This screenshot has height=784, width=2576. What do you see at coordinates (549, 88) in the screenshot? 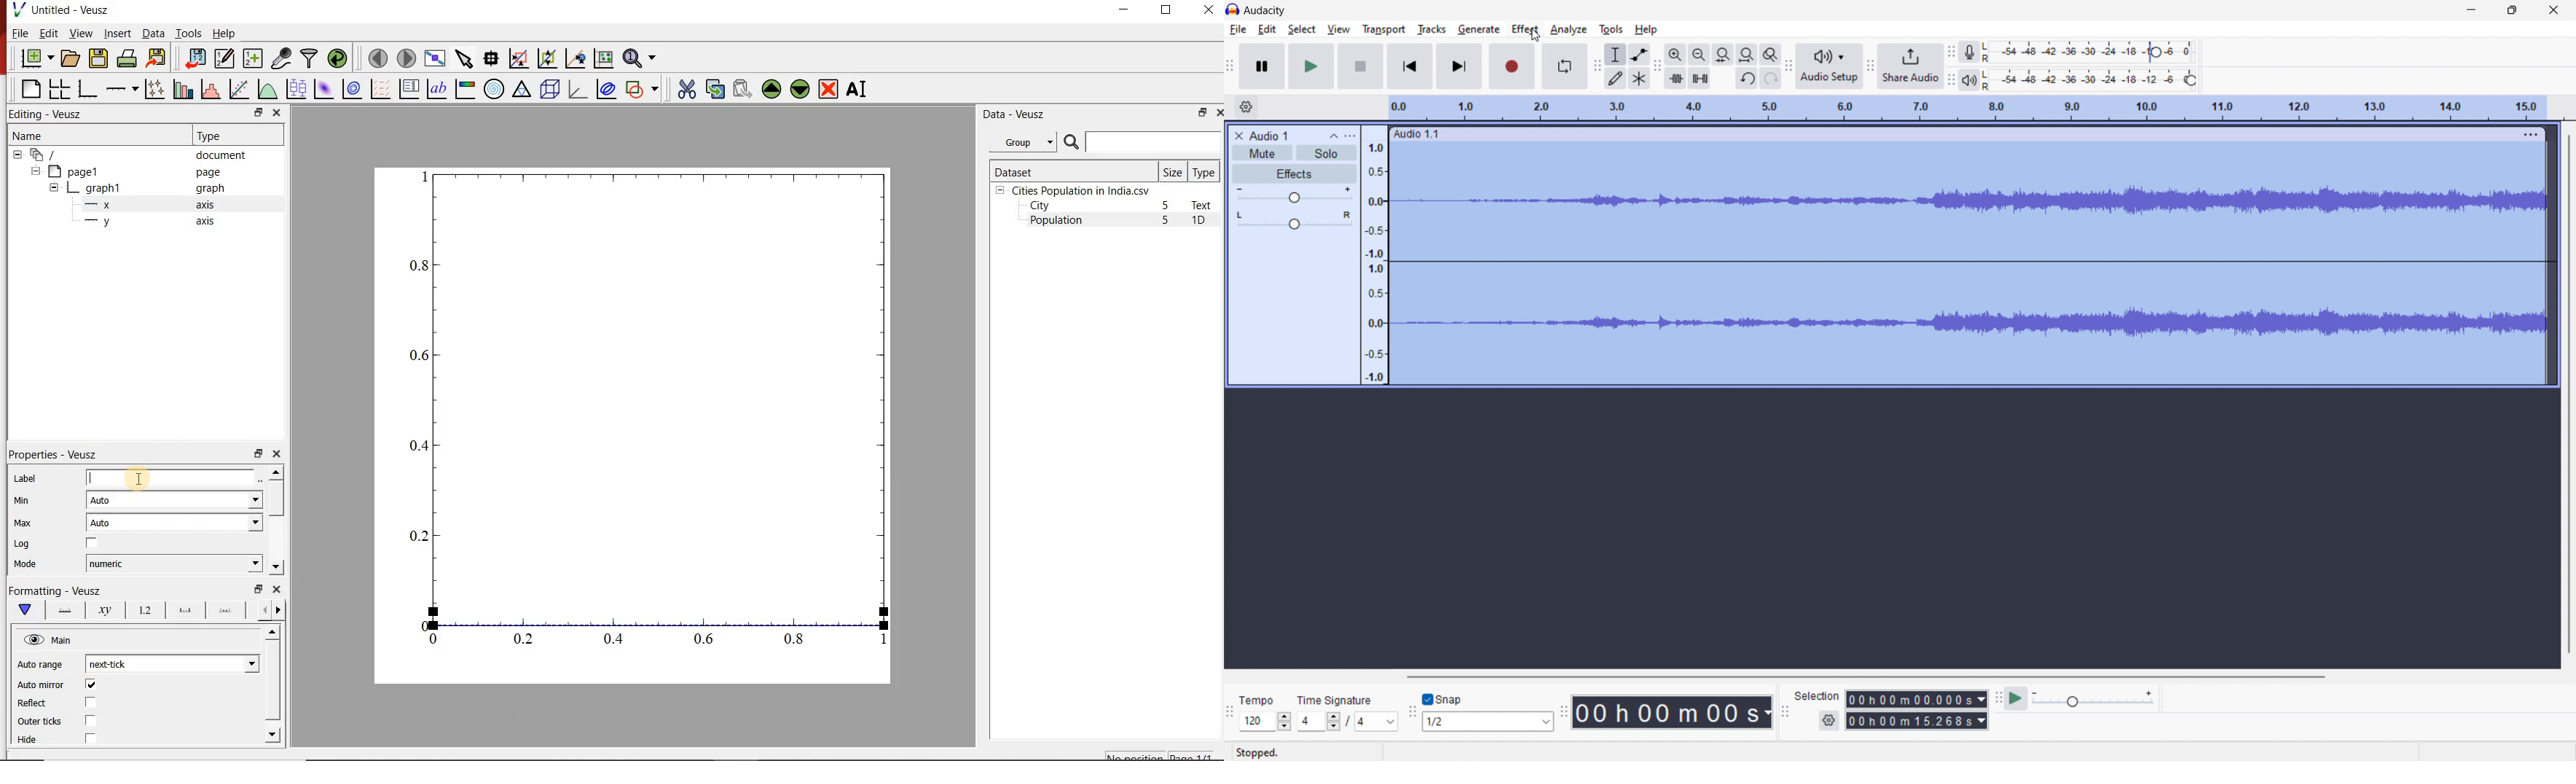
I see `3d scene` at bounding box center [549, 88].